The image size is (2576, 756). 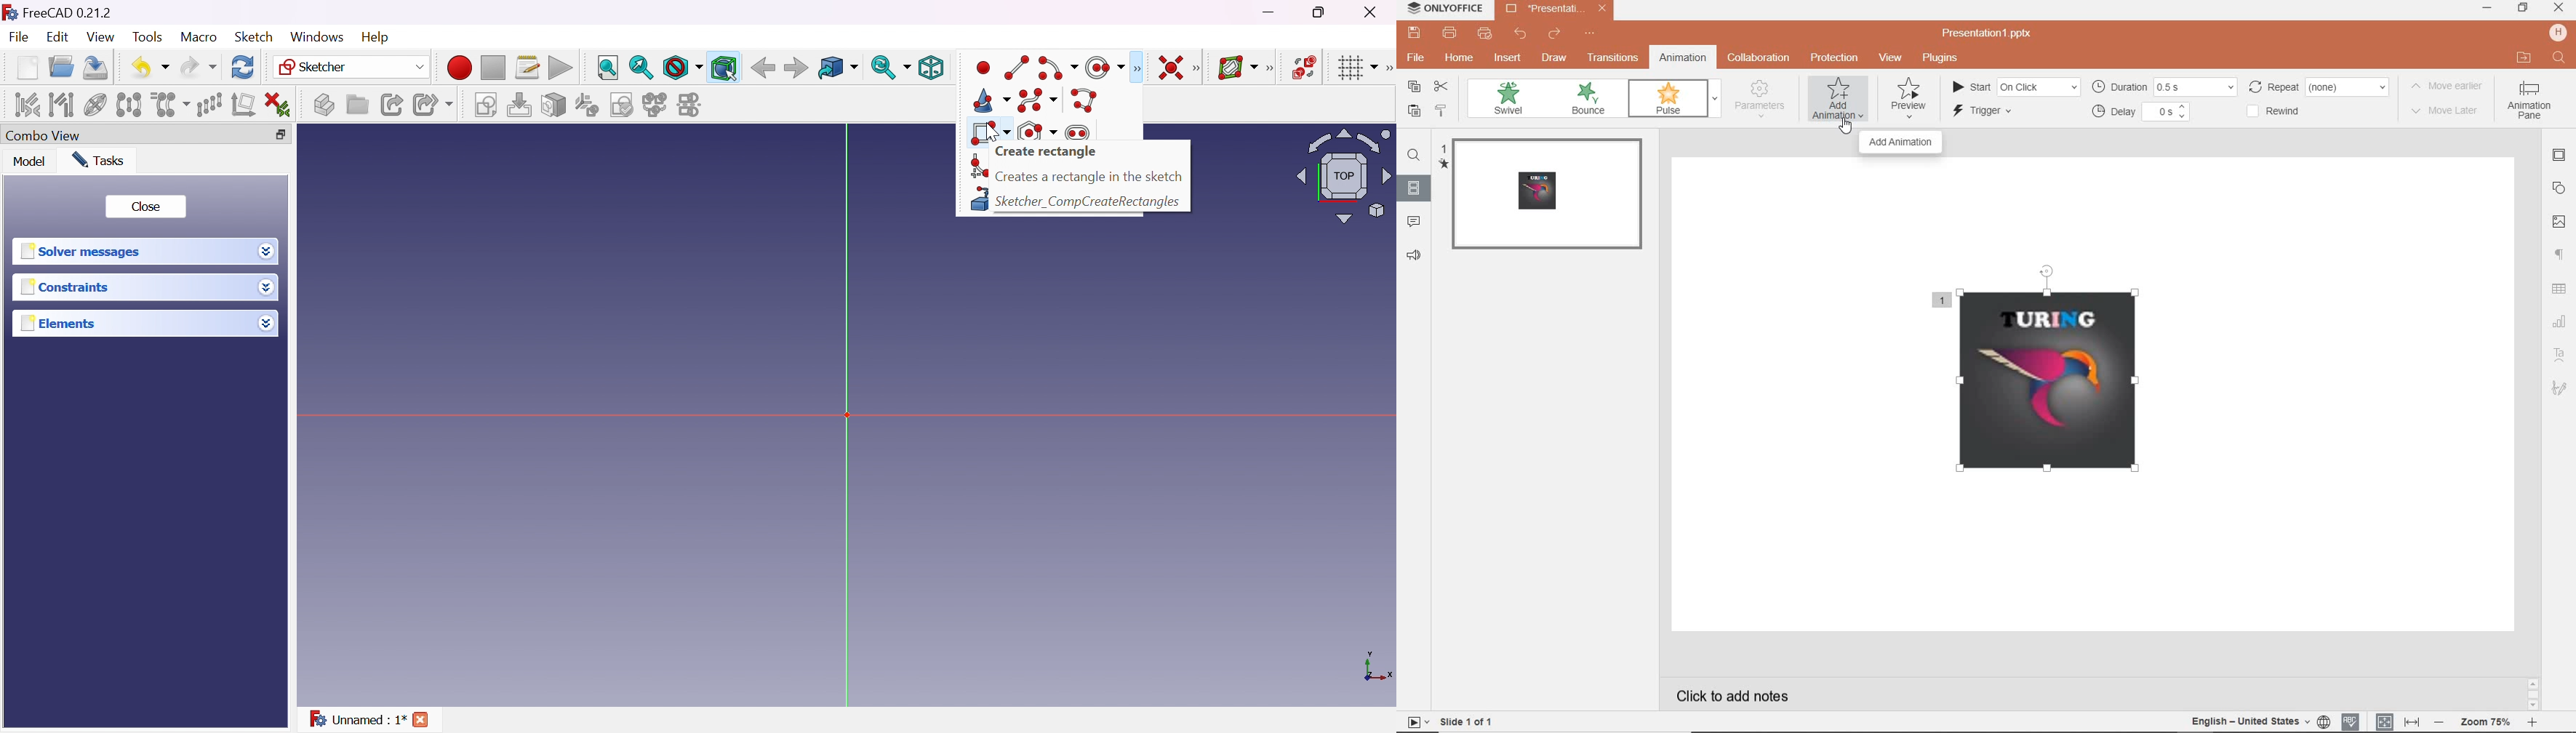 What do you see at coordinates (357, 105) in the screenshot?
I see `Create group` at bounding box center [357, 105].